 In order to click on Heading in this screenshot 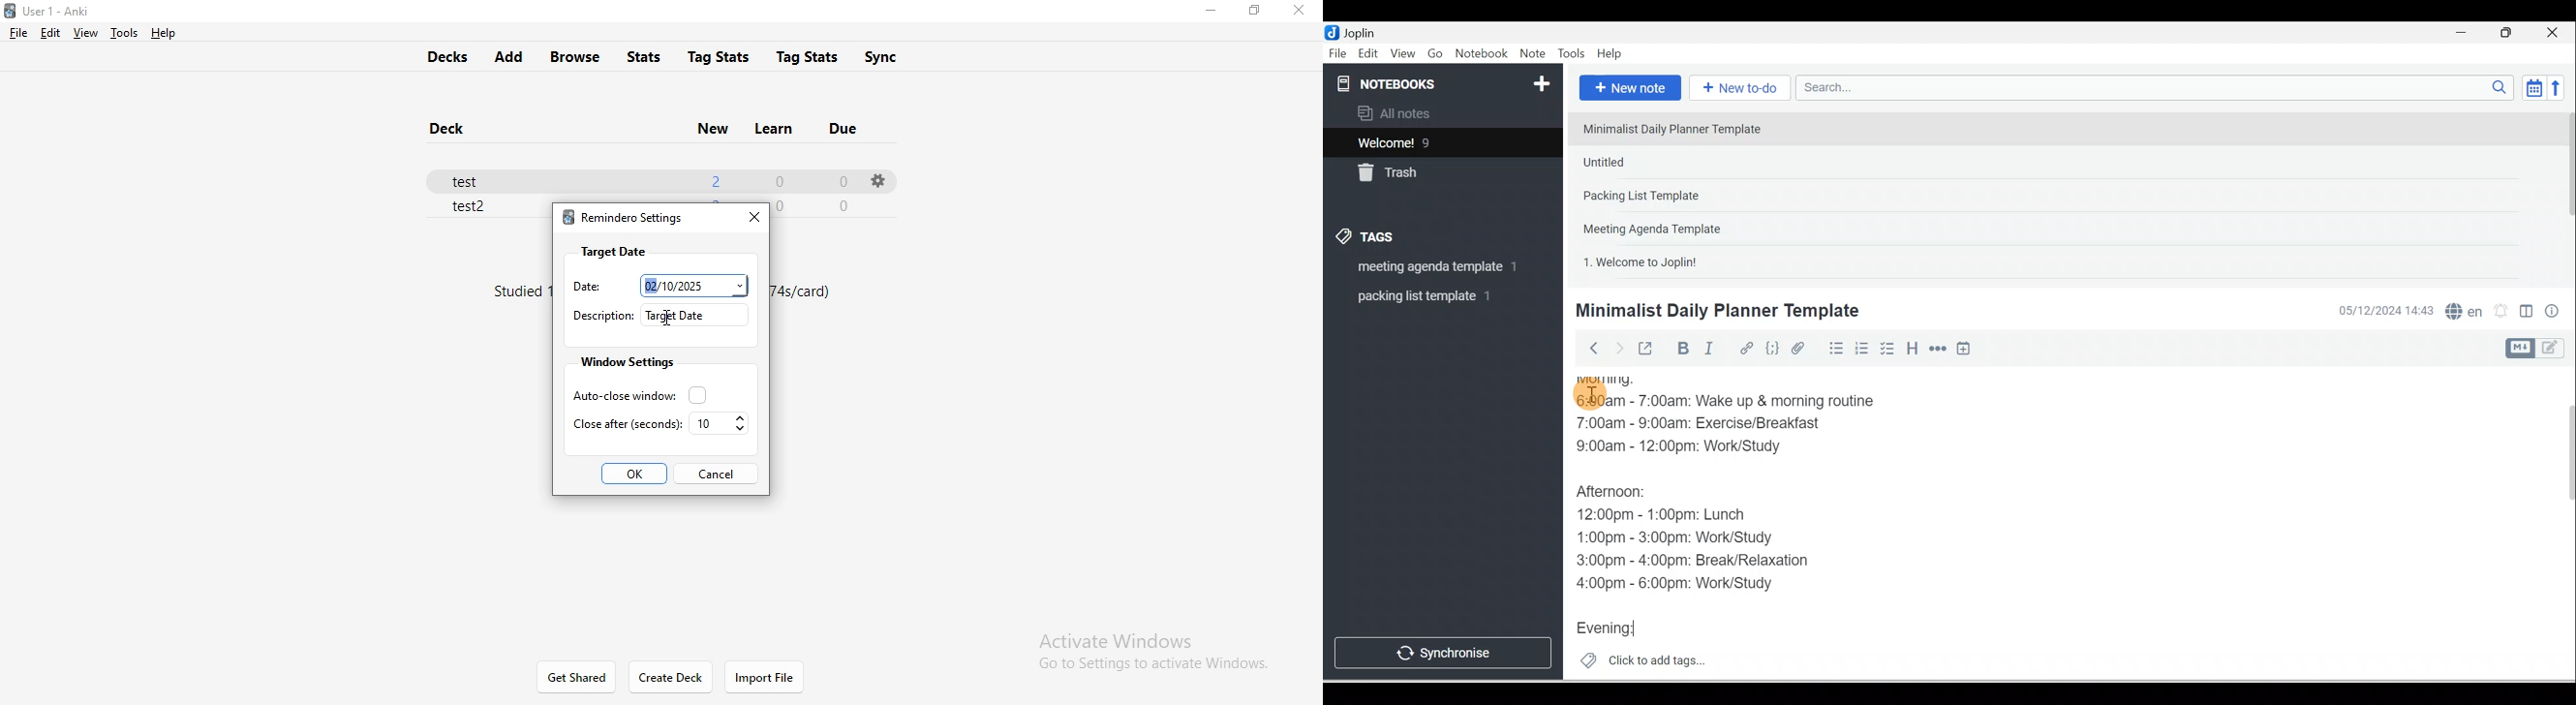, I will do `click(1912, 347)`.